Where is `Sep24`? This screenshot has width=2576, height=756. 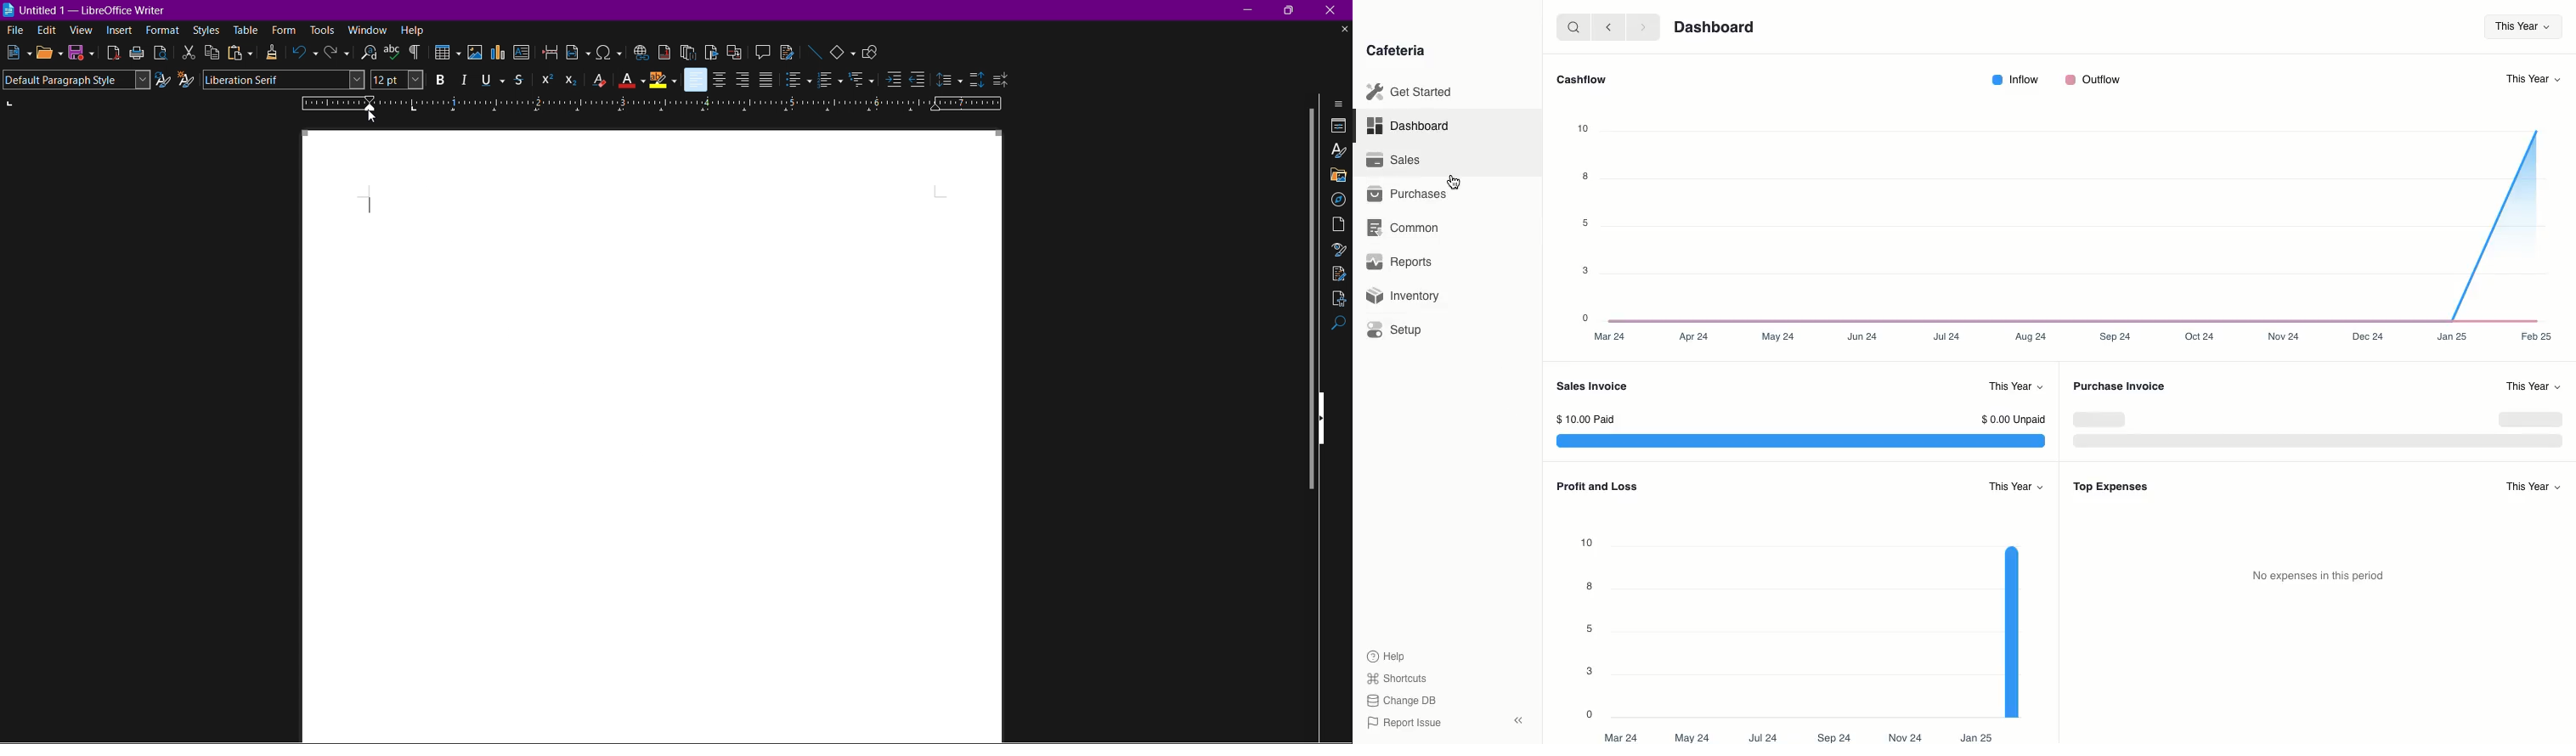
Sep24 is located at coordinates (2116, 338).